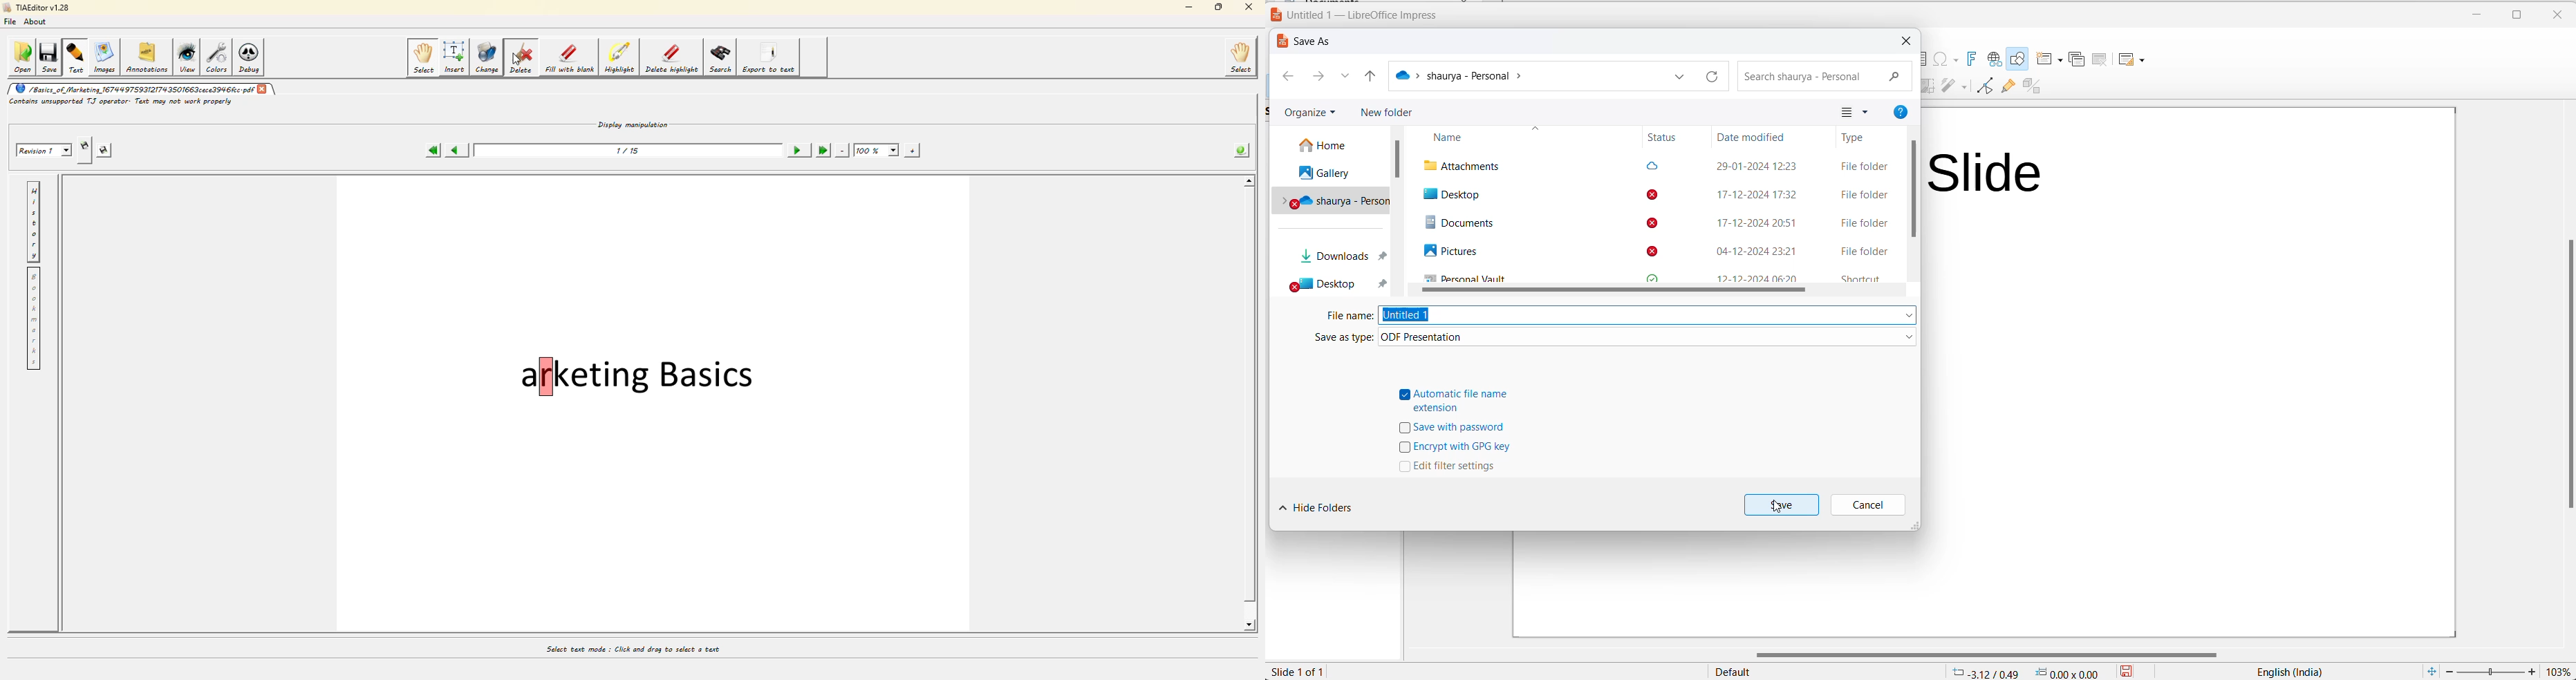 Image resolution: width=2576 pixels, height=700 pixels. I want to click on SAVE WITH PASSWORD, so click(1453, 431).